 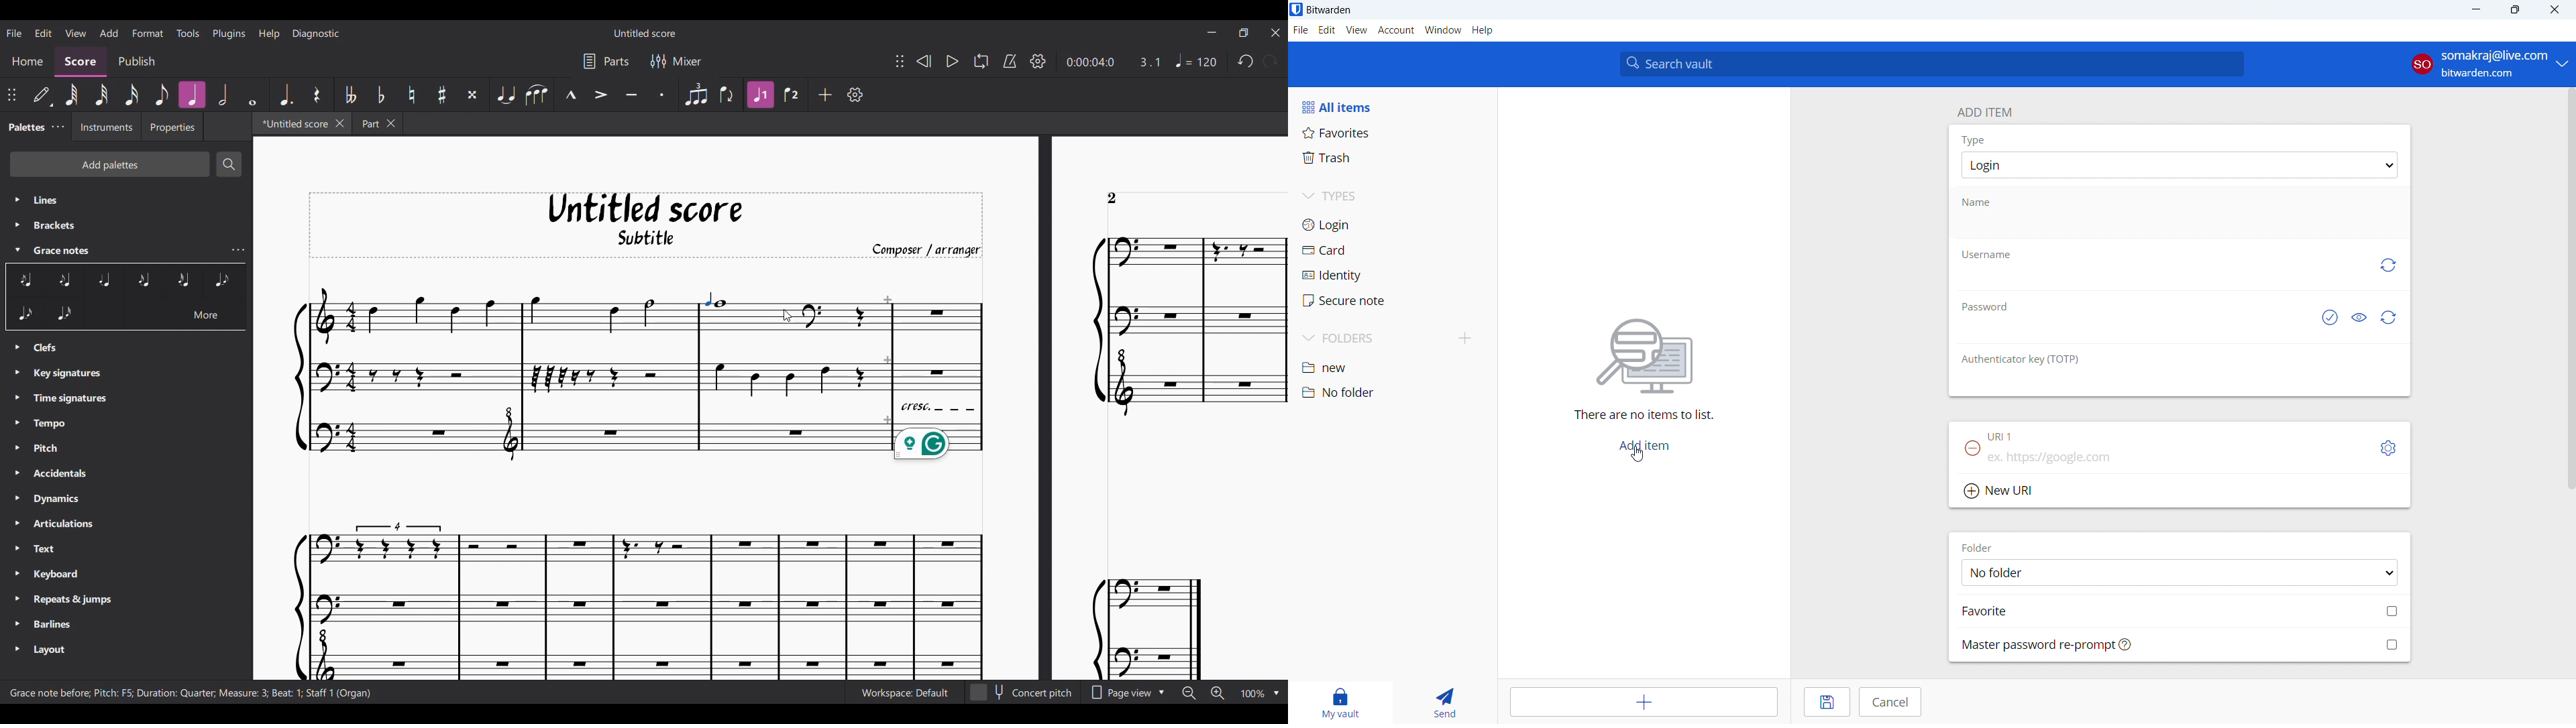 I want to click on edit, so click(x=1327, y=30).